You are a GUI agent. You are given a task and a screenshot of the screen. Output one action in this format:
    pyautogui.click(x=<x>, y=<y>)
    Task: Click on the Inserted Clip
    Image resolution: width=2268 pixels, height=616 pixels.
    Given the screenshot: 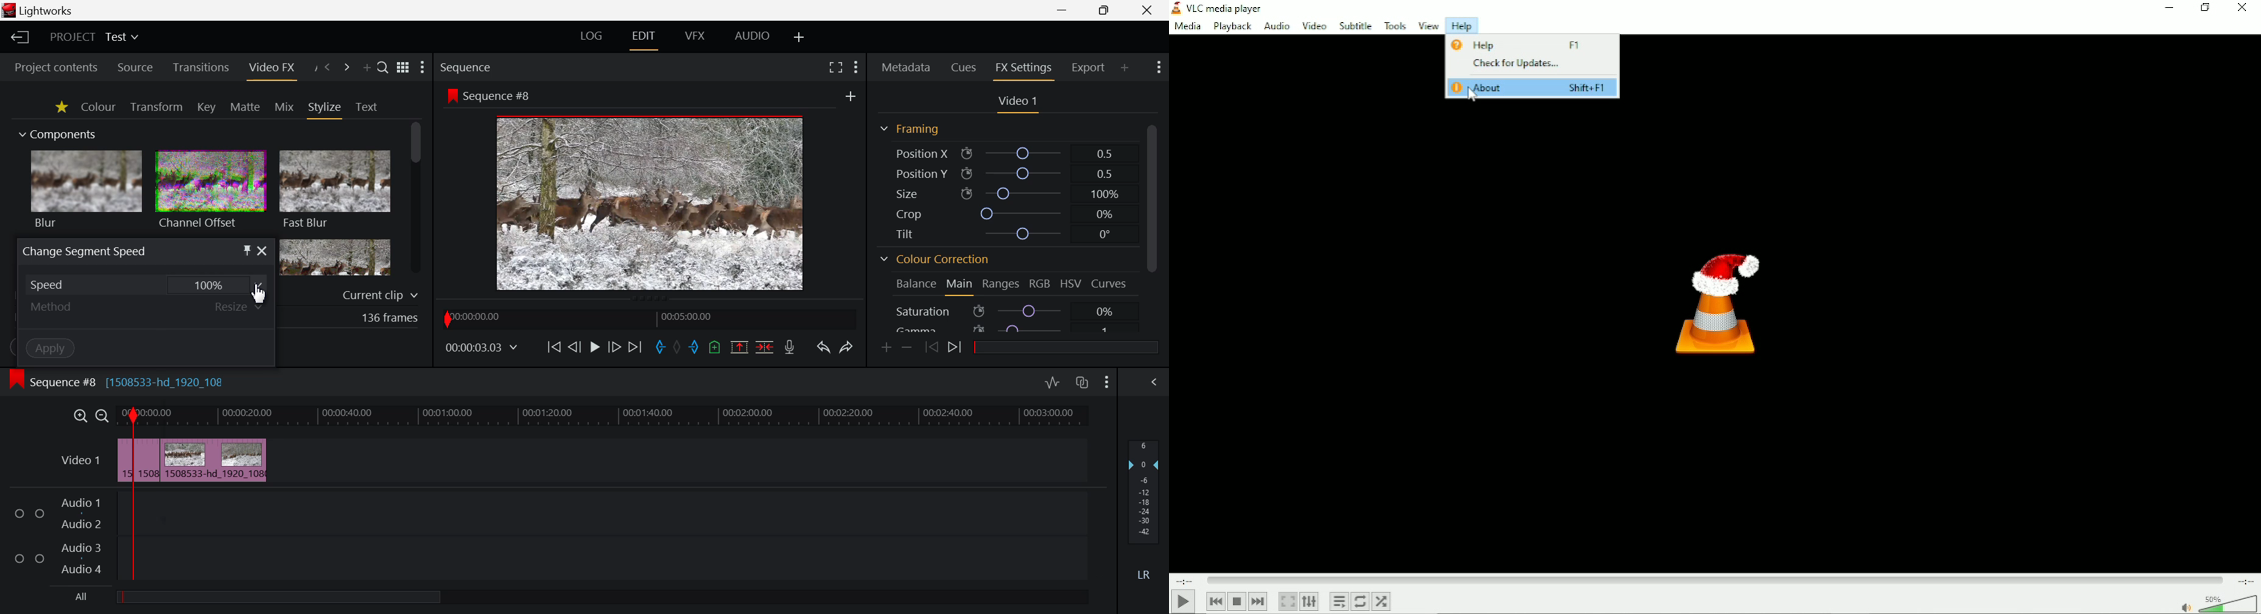 What is the action you would take?
    pyautogui.click(x=209, y=460)
    